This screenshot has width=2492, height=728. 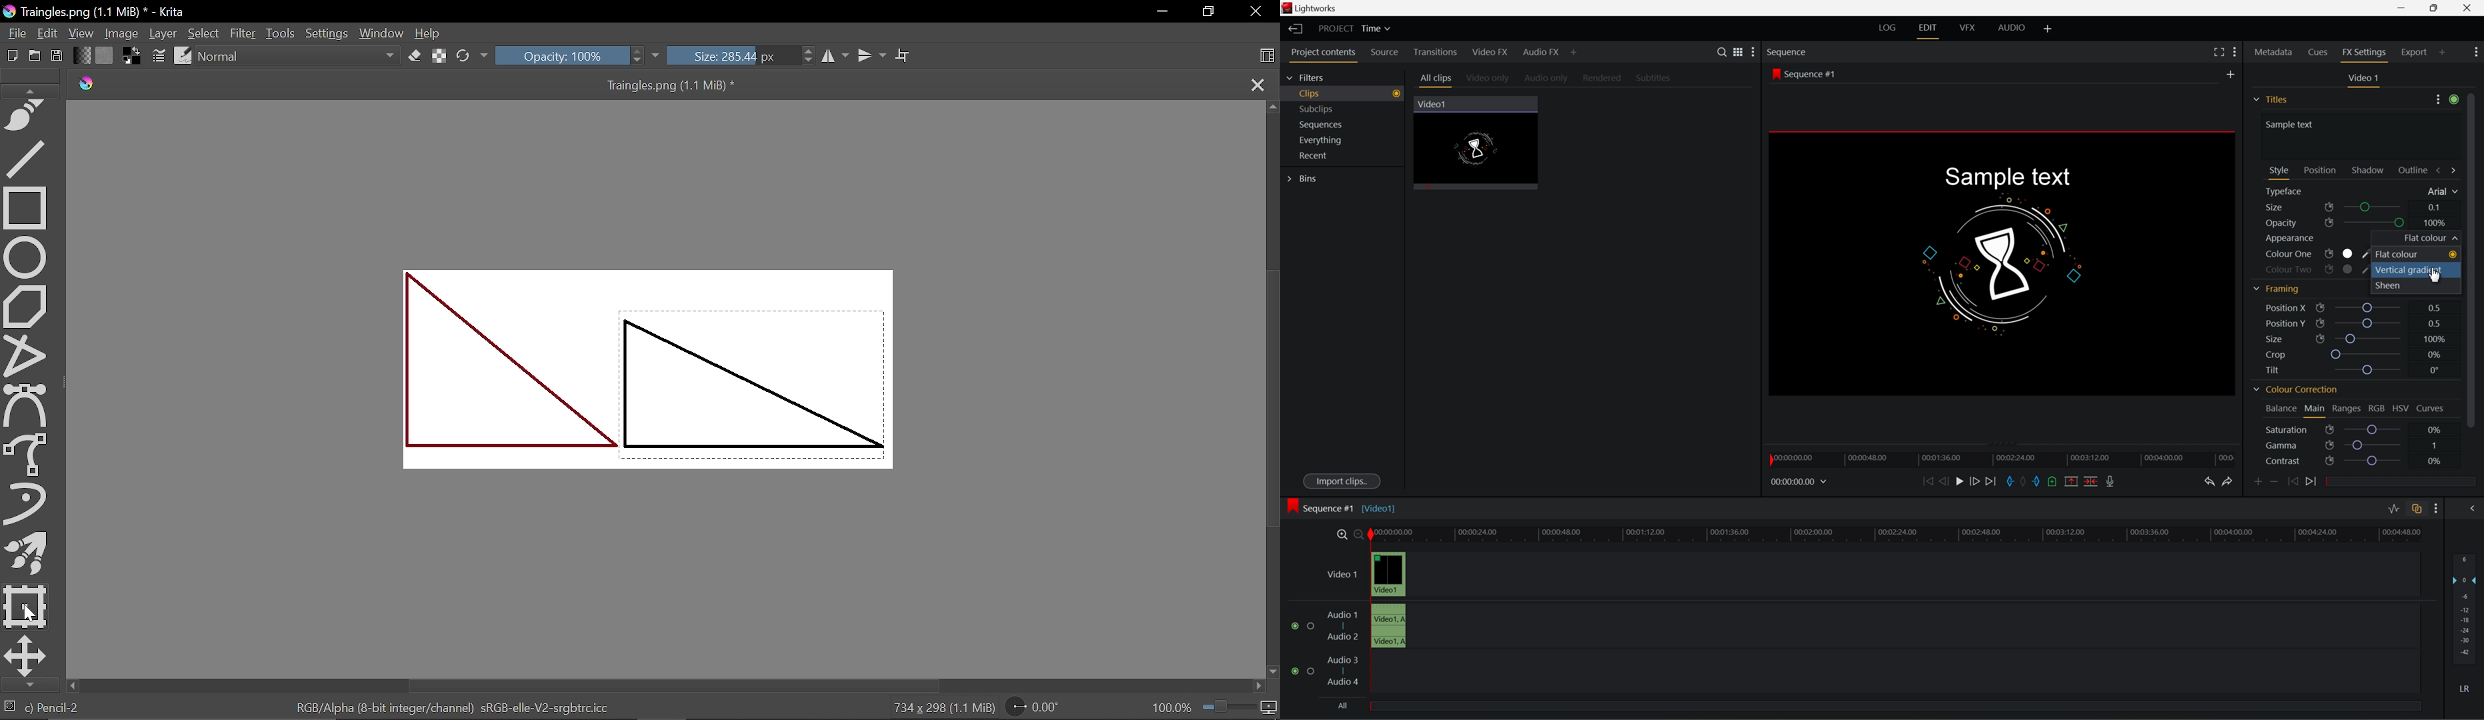 What do you see at coordinates (2288, 192) in the screenshot?
I see `typeface` at bounding box center [2288, 192].